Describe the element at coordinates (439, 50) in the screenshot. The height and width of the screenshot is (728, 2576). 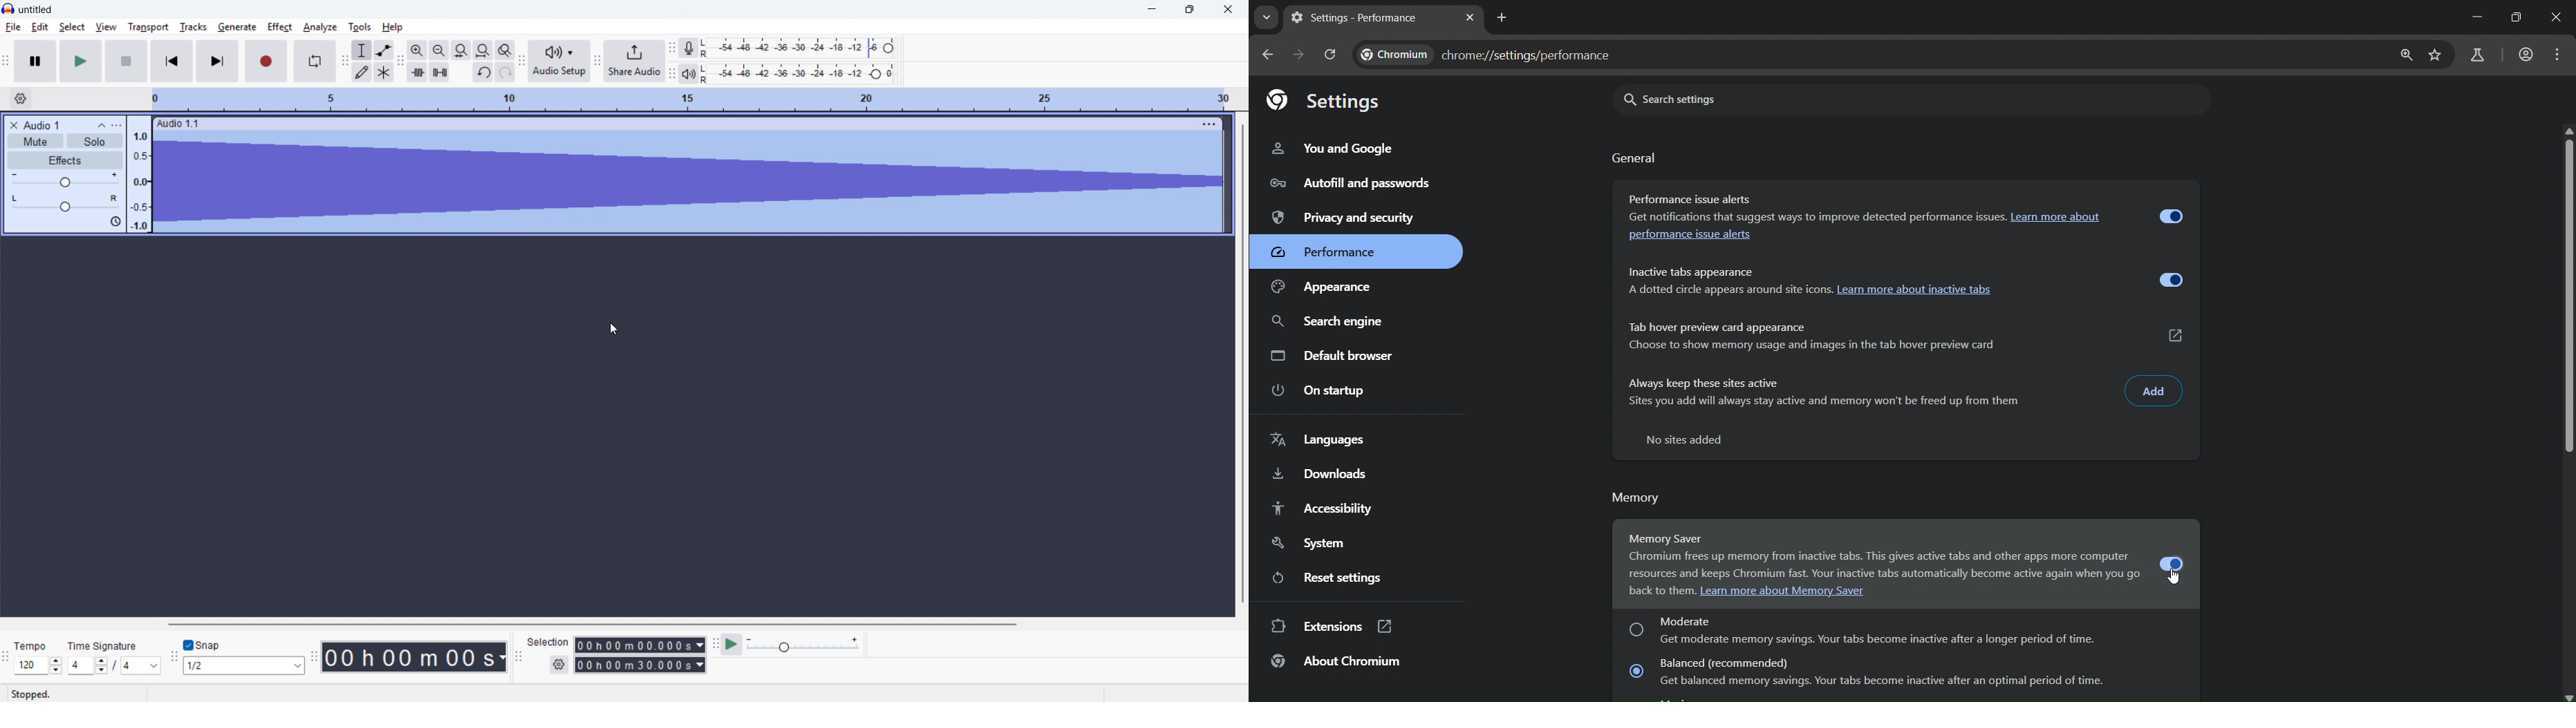
I see `Zoom out ` at that location.